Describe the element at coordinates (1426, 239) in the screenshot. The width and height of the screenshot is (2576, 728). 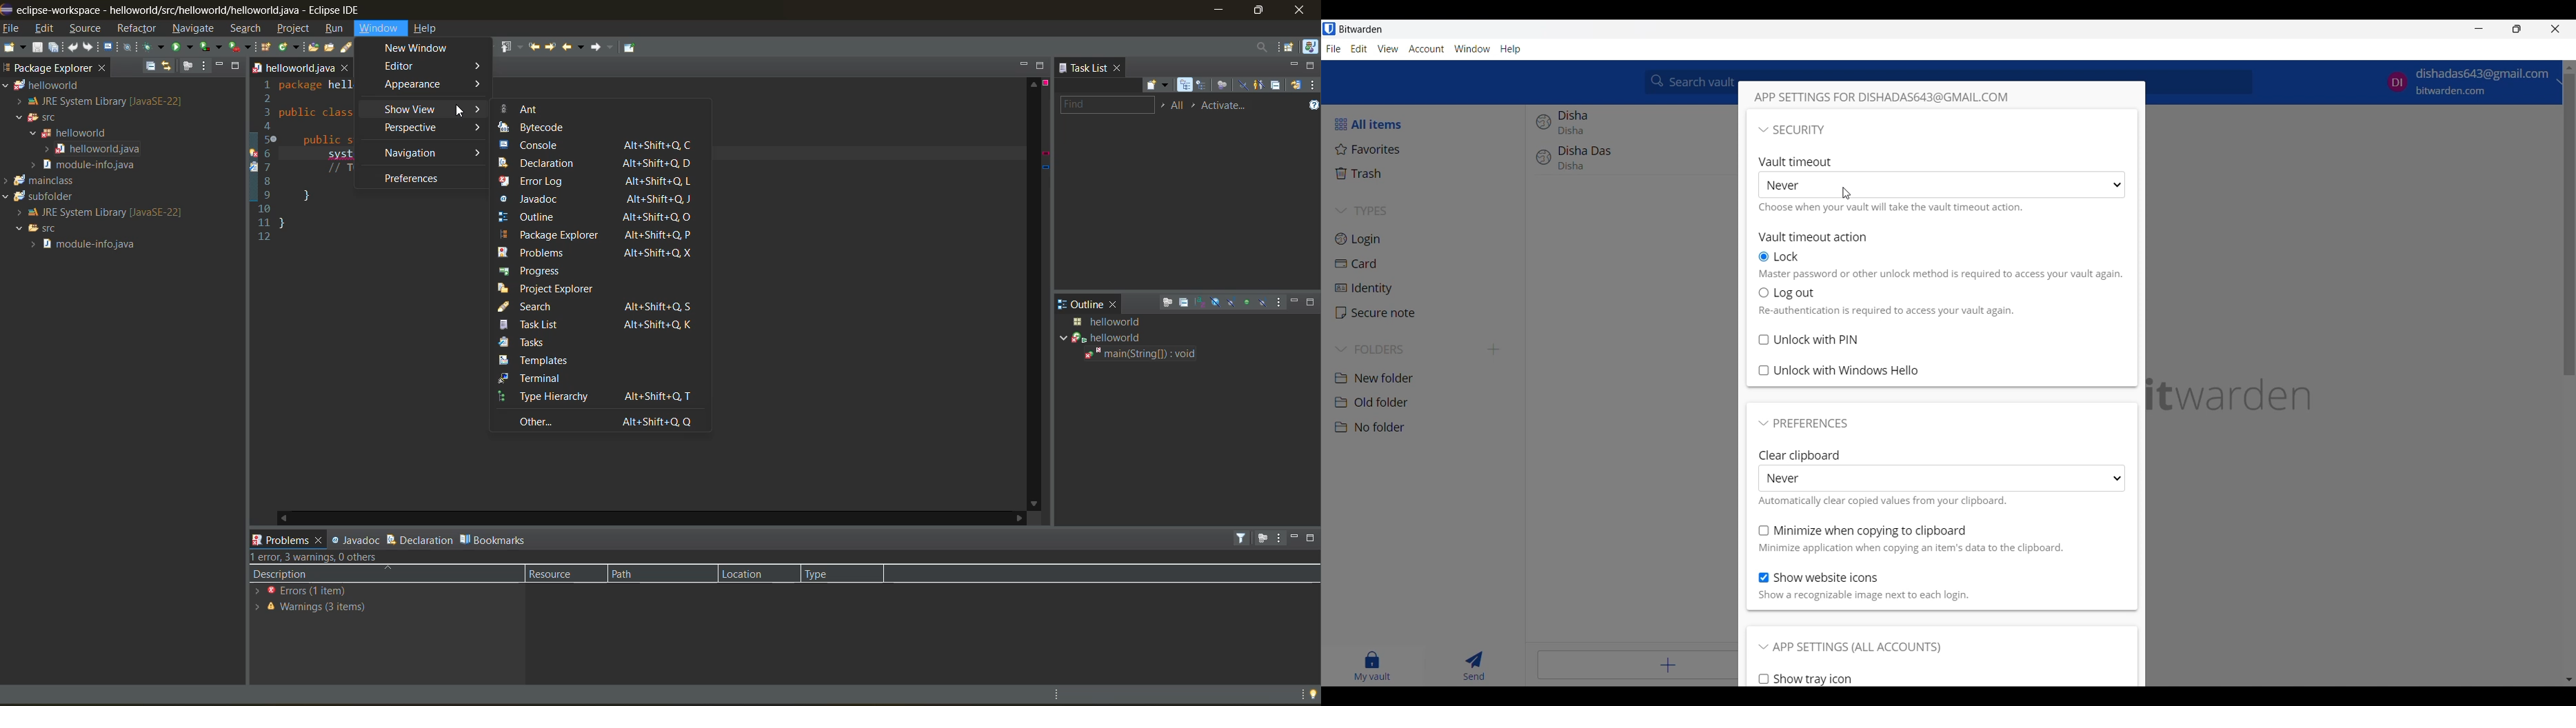
I see `Login` at that location.